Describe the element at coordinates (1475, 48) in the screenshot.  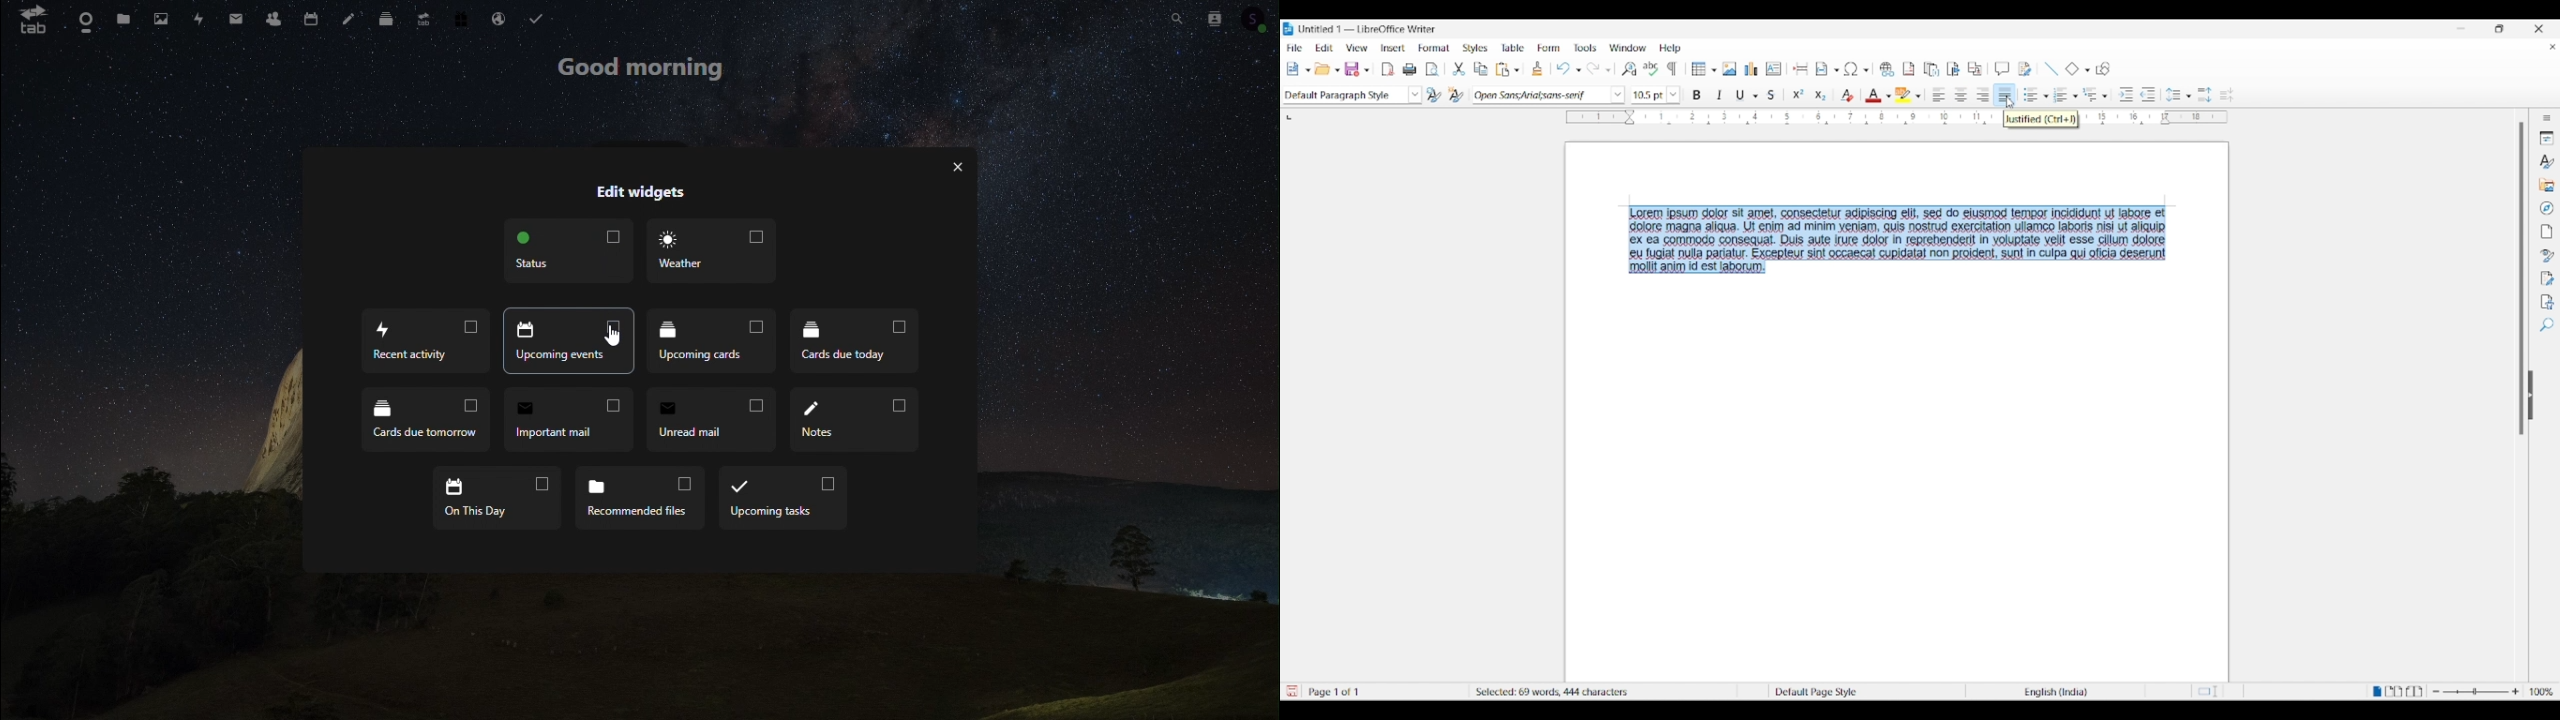
I see `Styles` at that location.